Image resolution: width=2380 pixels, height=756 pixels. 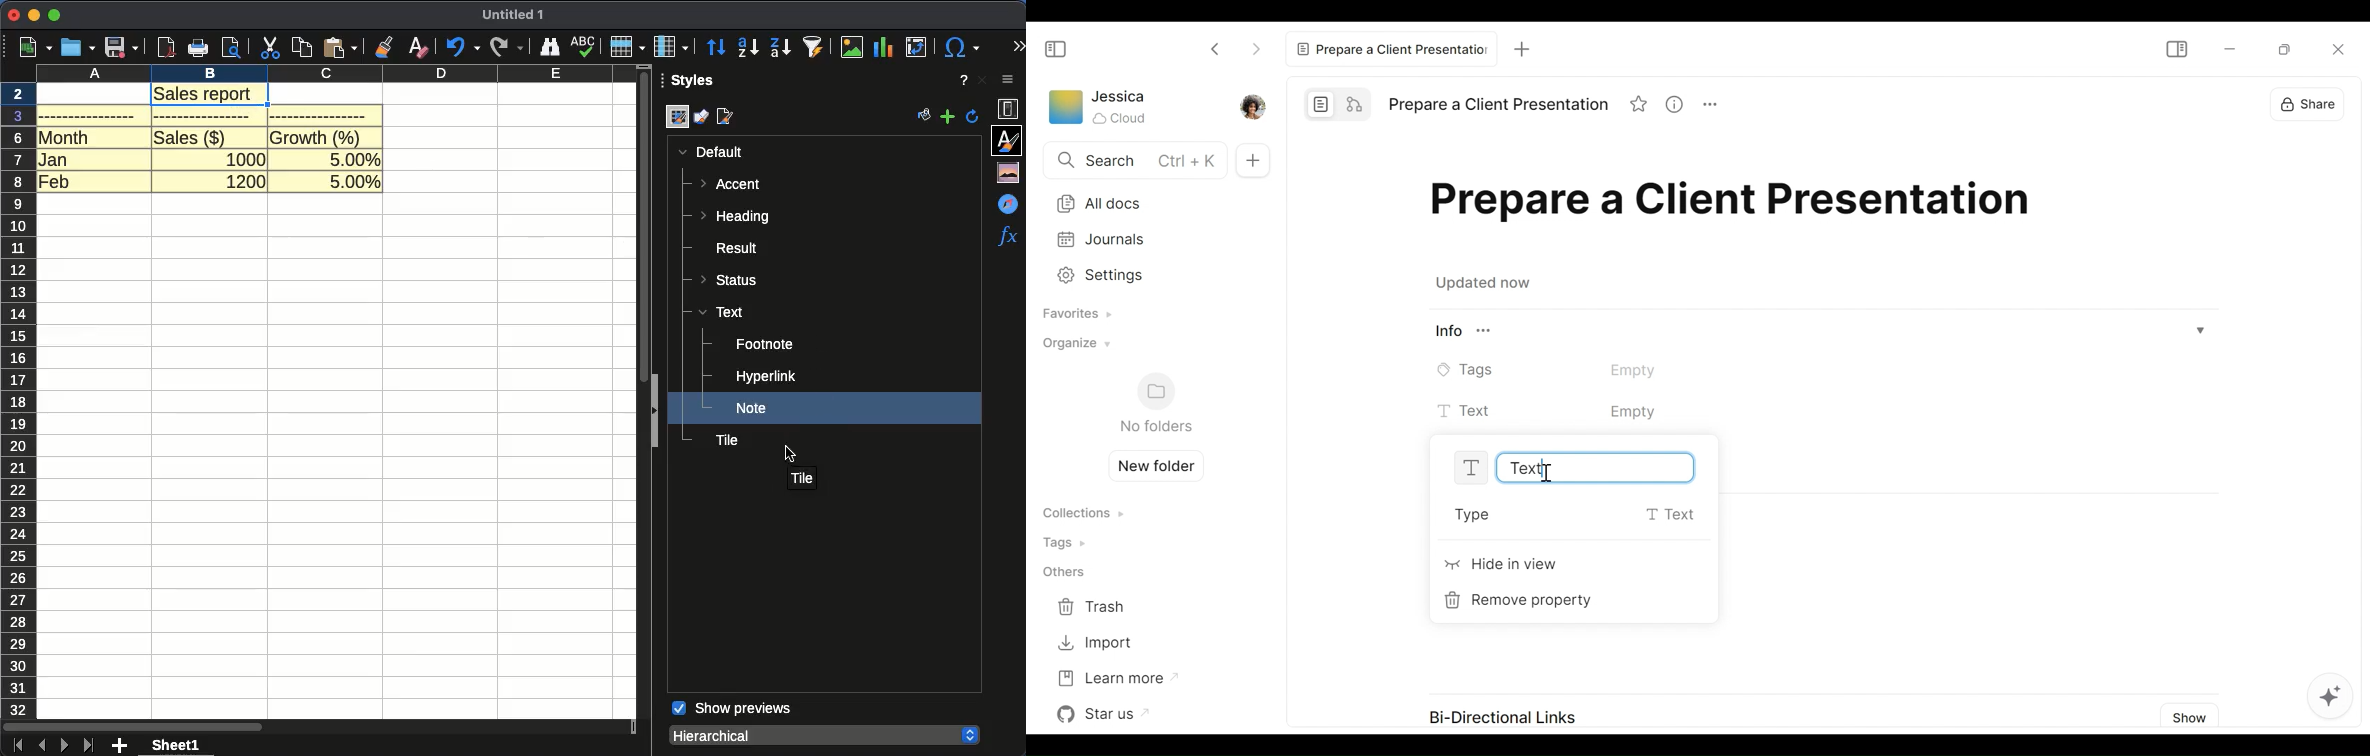 What do you see at coordinates (732, 709) in the screenshot?
I see `show previews` at bounding box center [732, 709].